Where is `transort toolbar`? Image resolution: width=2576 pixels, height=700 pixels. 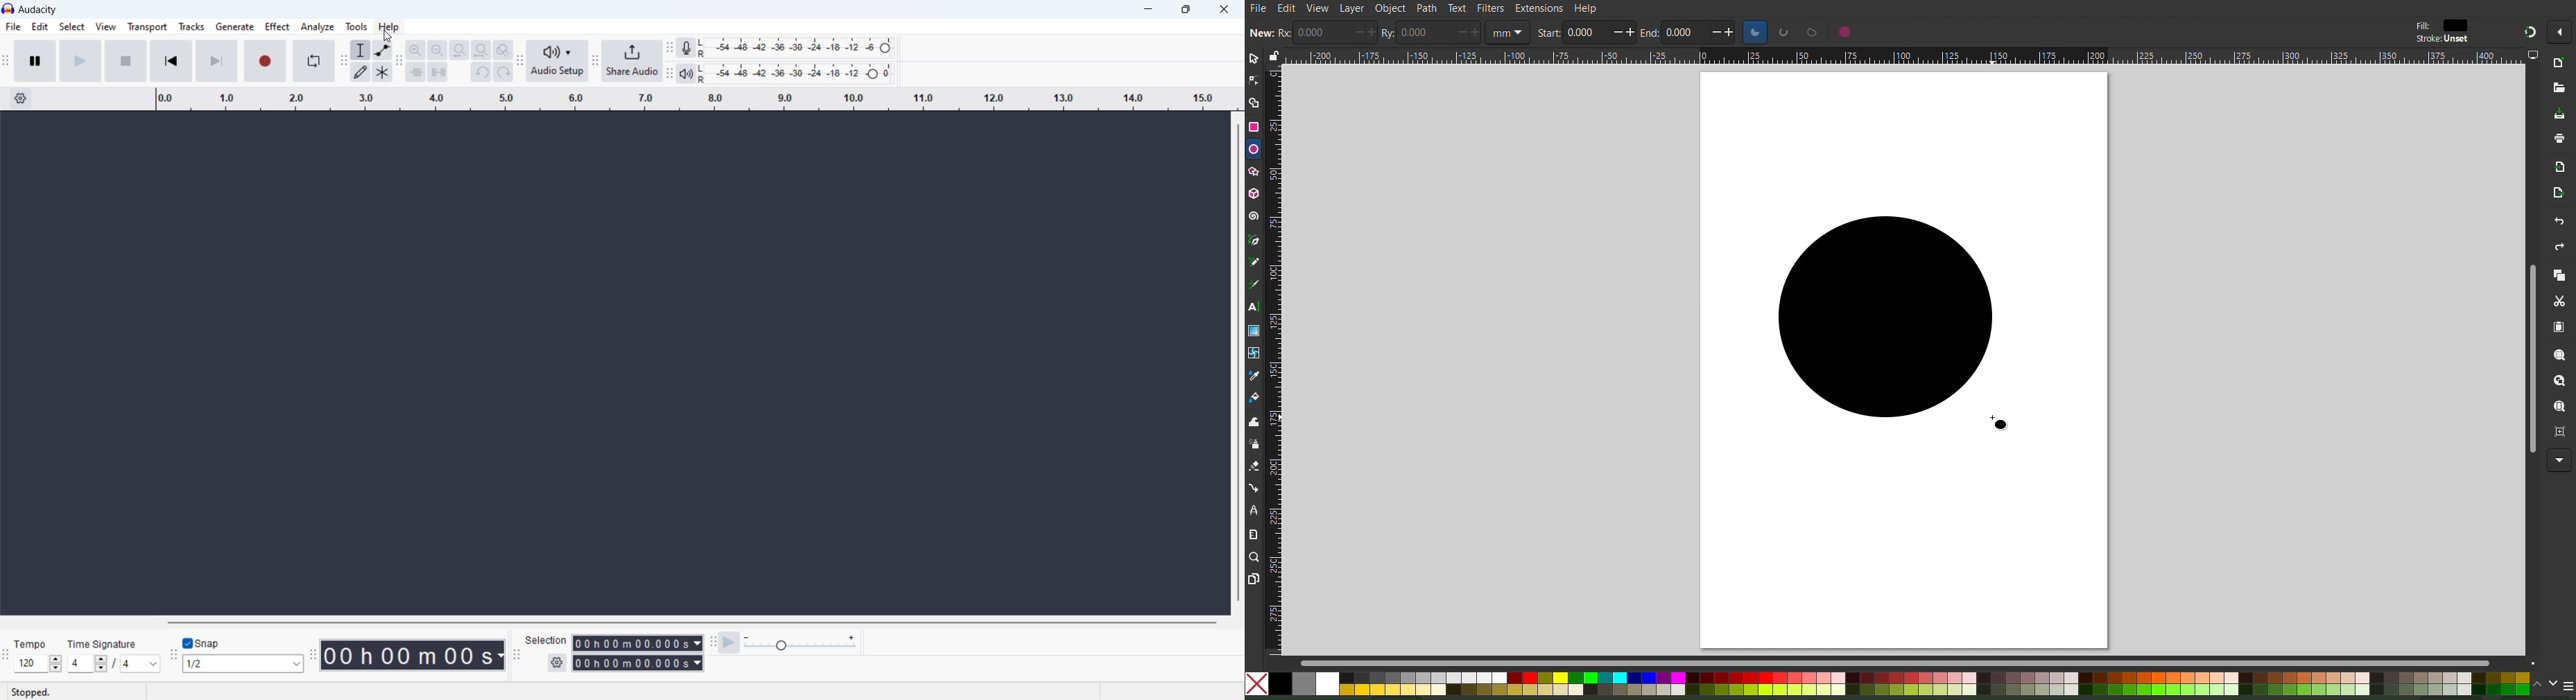 transort toolbar is located at coordinates (6, 61).